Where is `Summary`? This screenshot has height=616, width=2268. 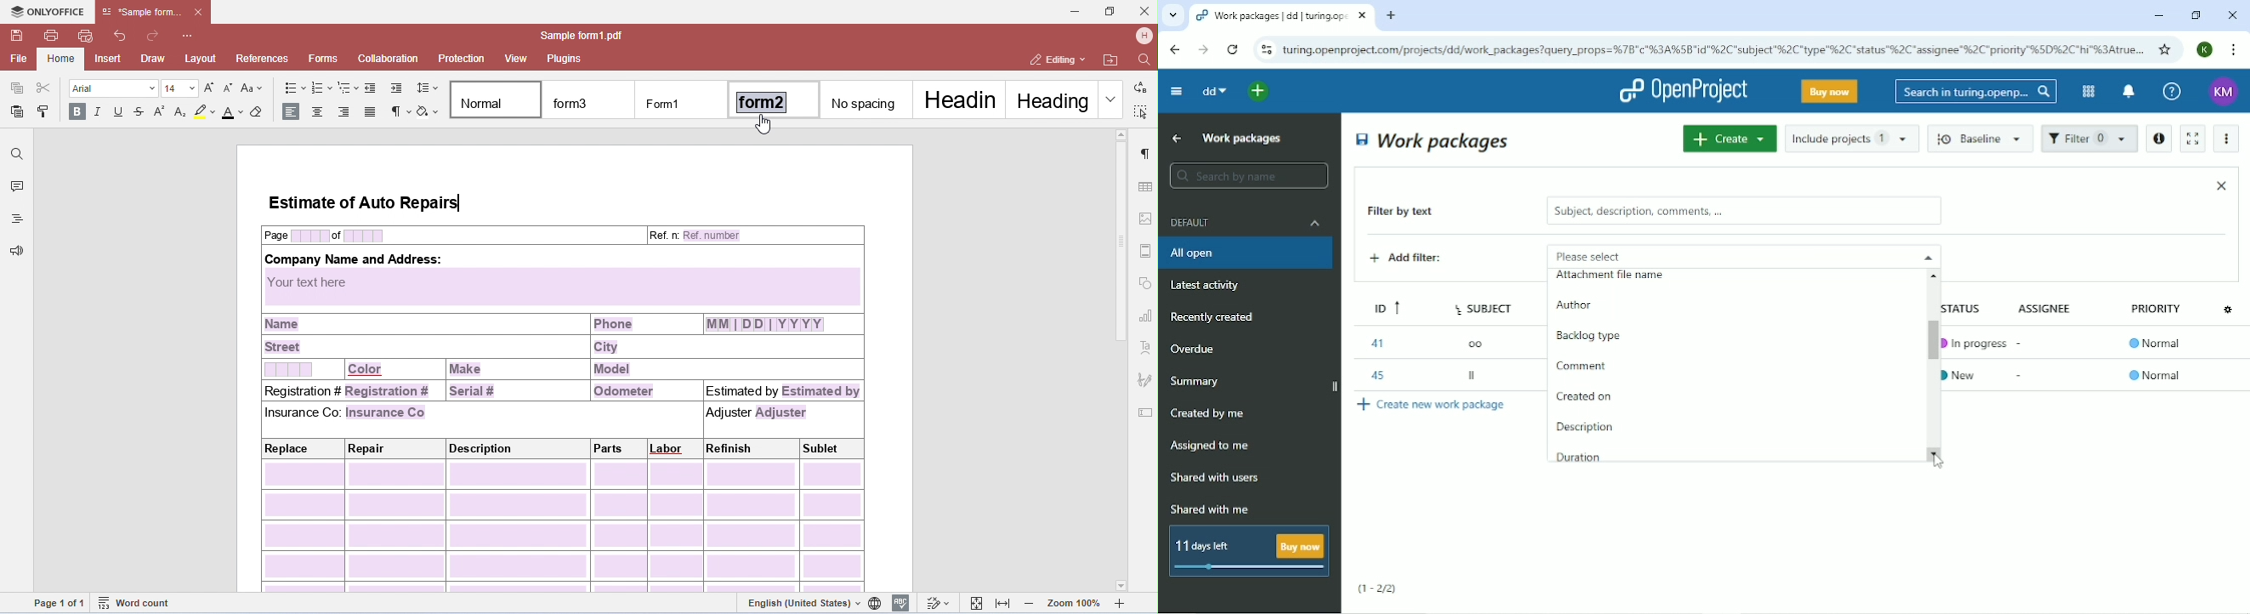 Summary is located at coordinates (1198, 381).